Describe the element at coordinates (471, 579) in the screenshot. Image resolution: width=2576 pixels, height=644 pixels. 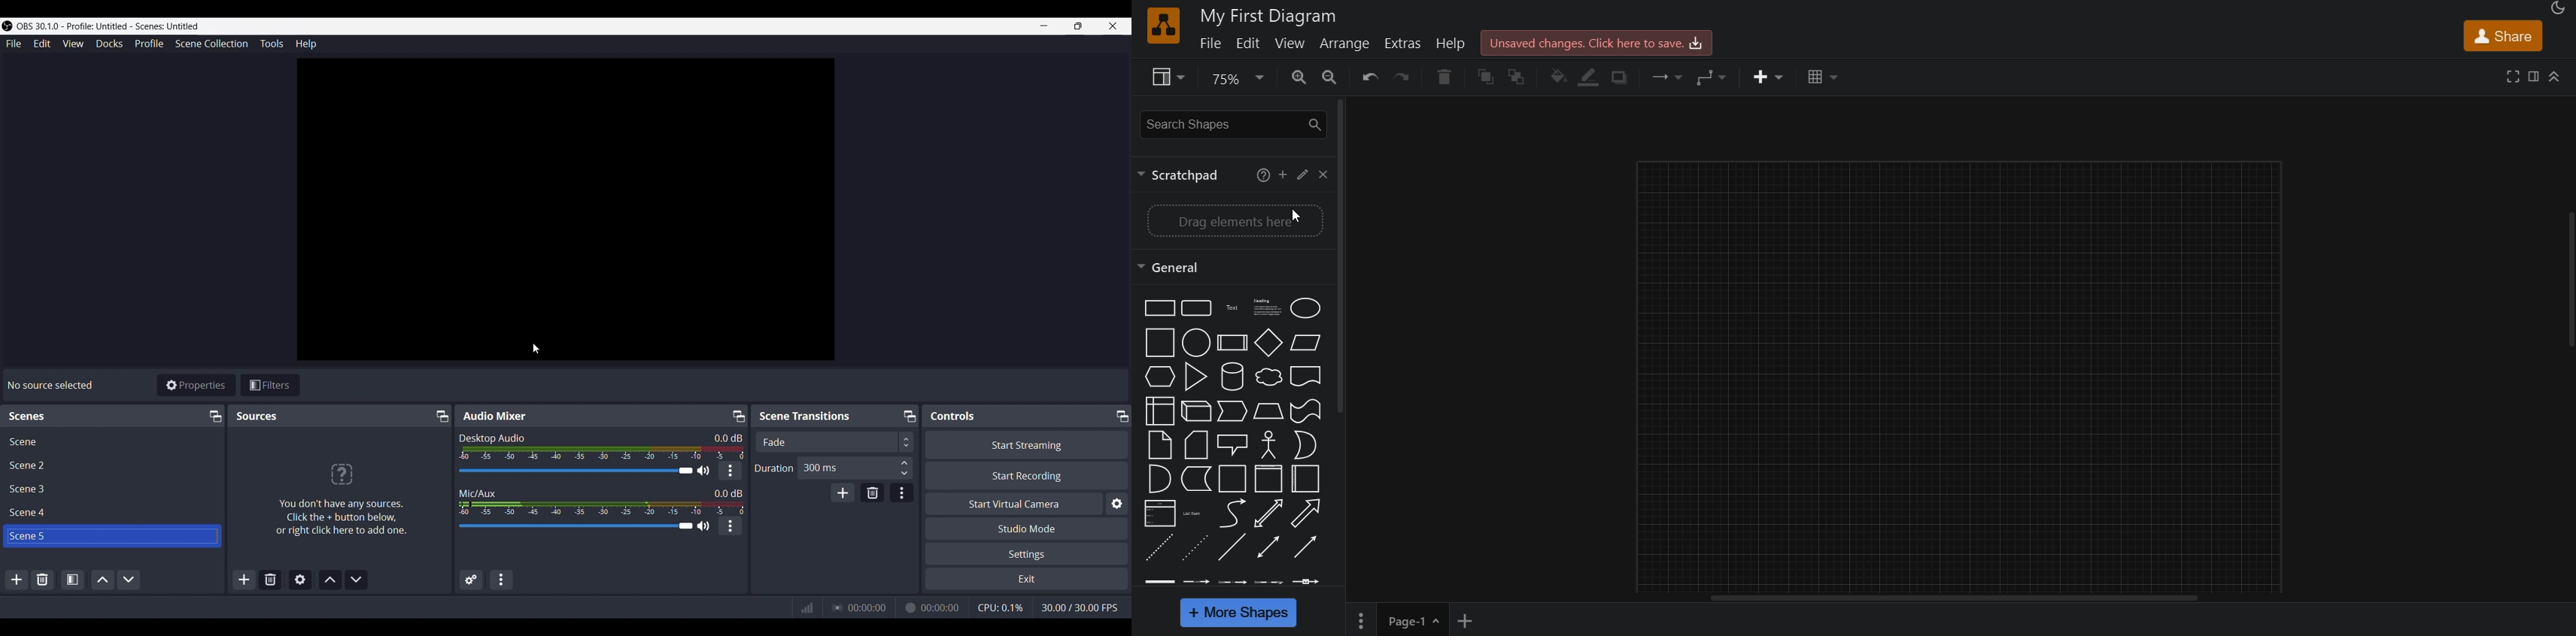
I see `Advanced audio properties` at that location.